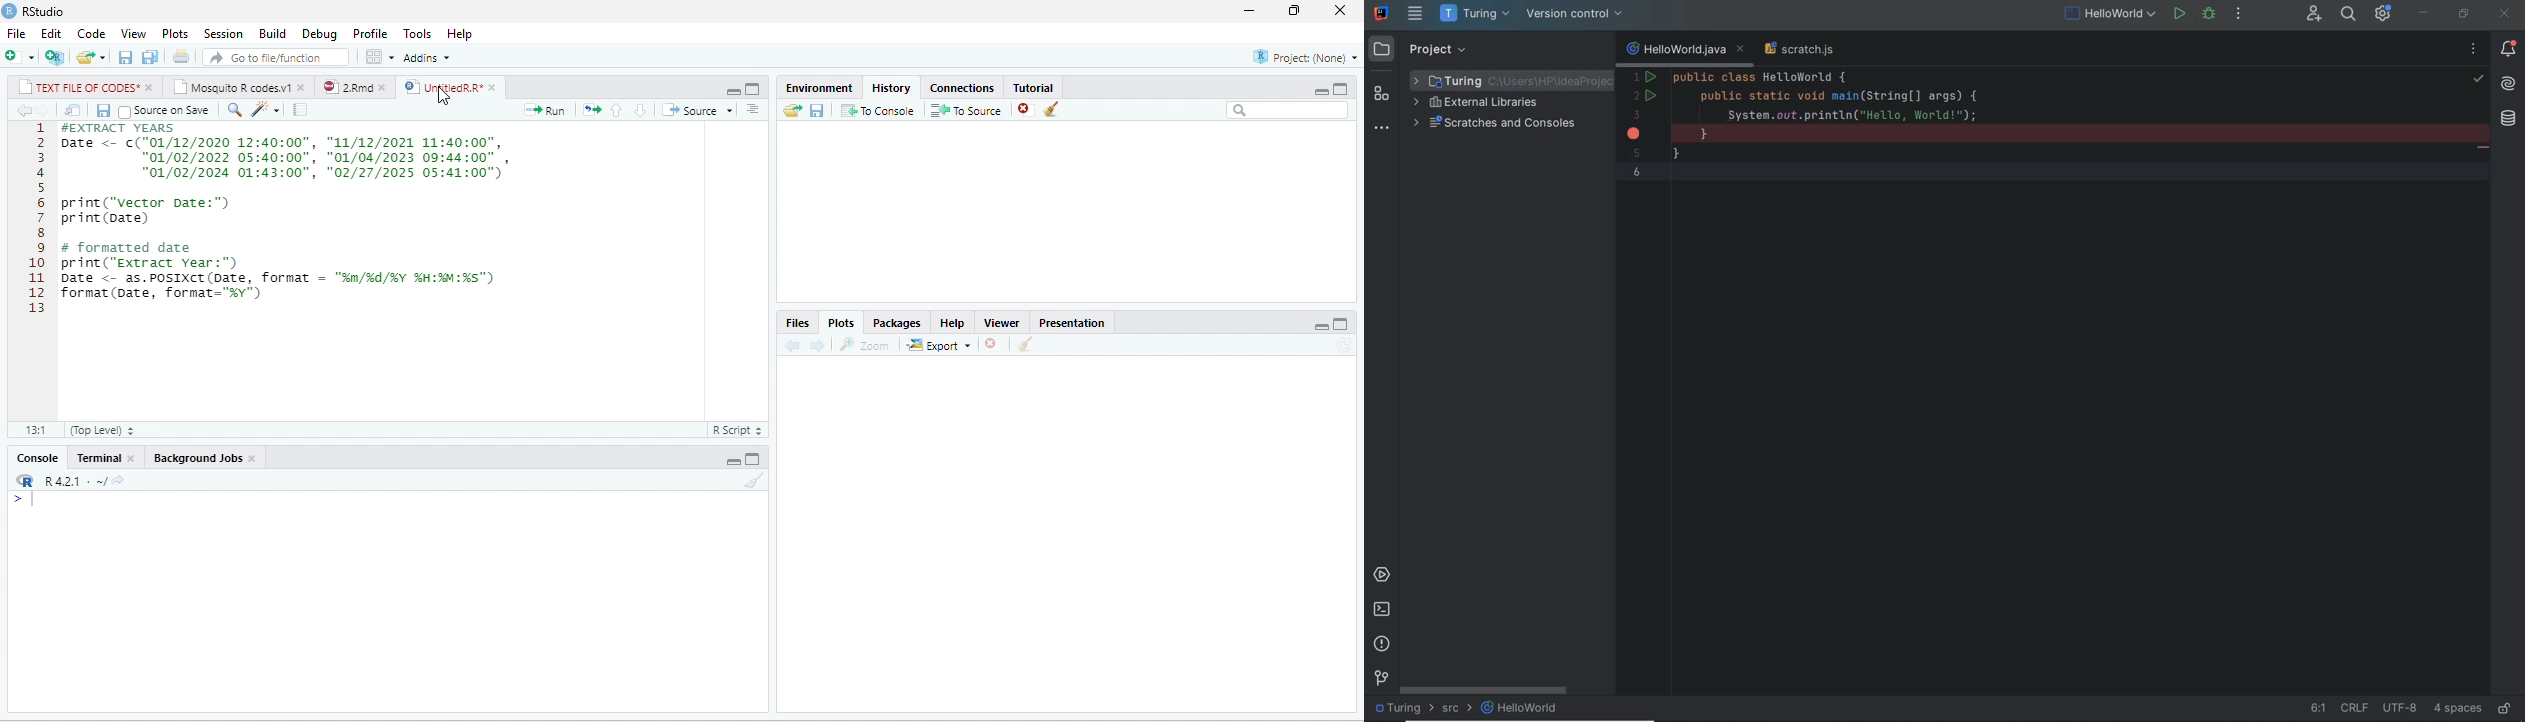 The image size is (2548, 728). What do you see at coordinates (180, 56) in the screenshot?
I see `print` at bounding box center [180, 56].